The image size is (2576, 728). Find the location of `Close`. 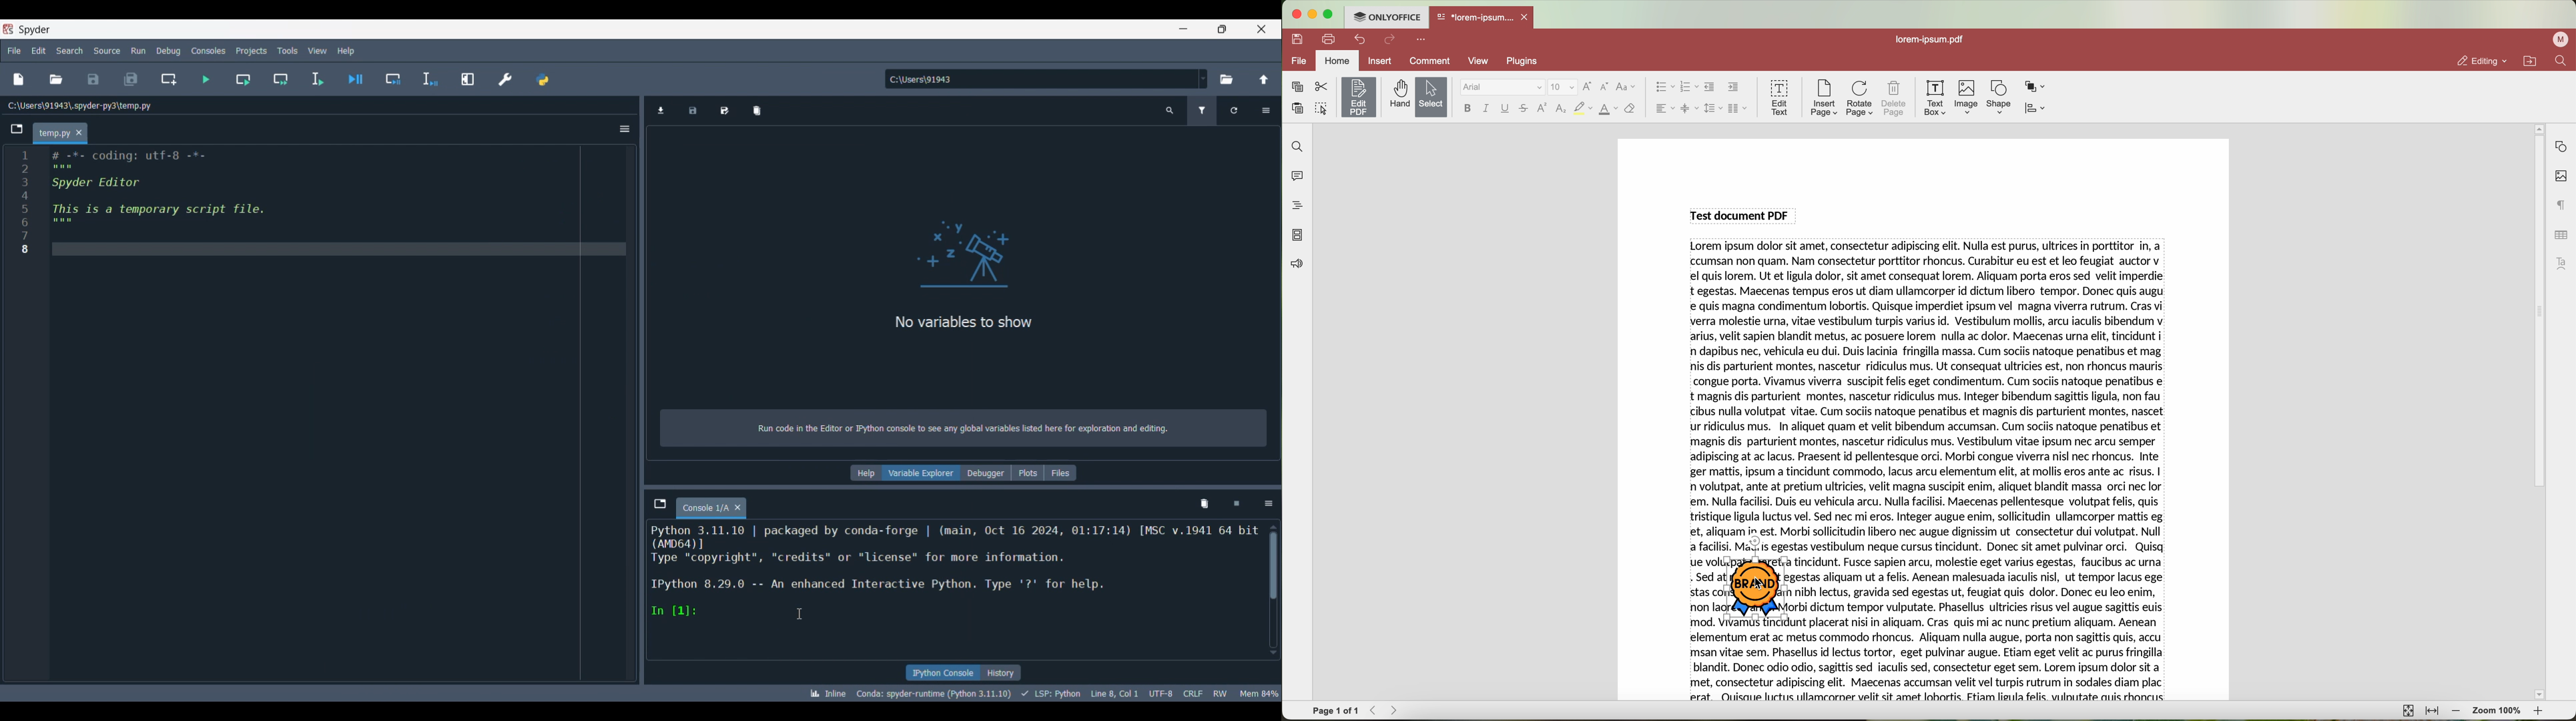

Close is located at coordinates (1261, 29).